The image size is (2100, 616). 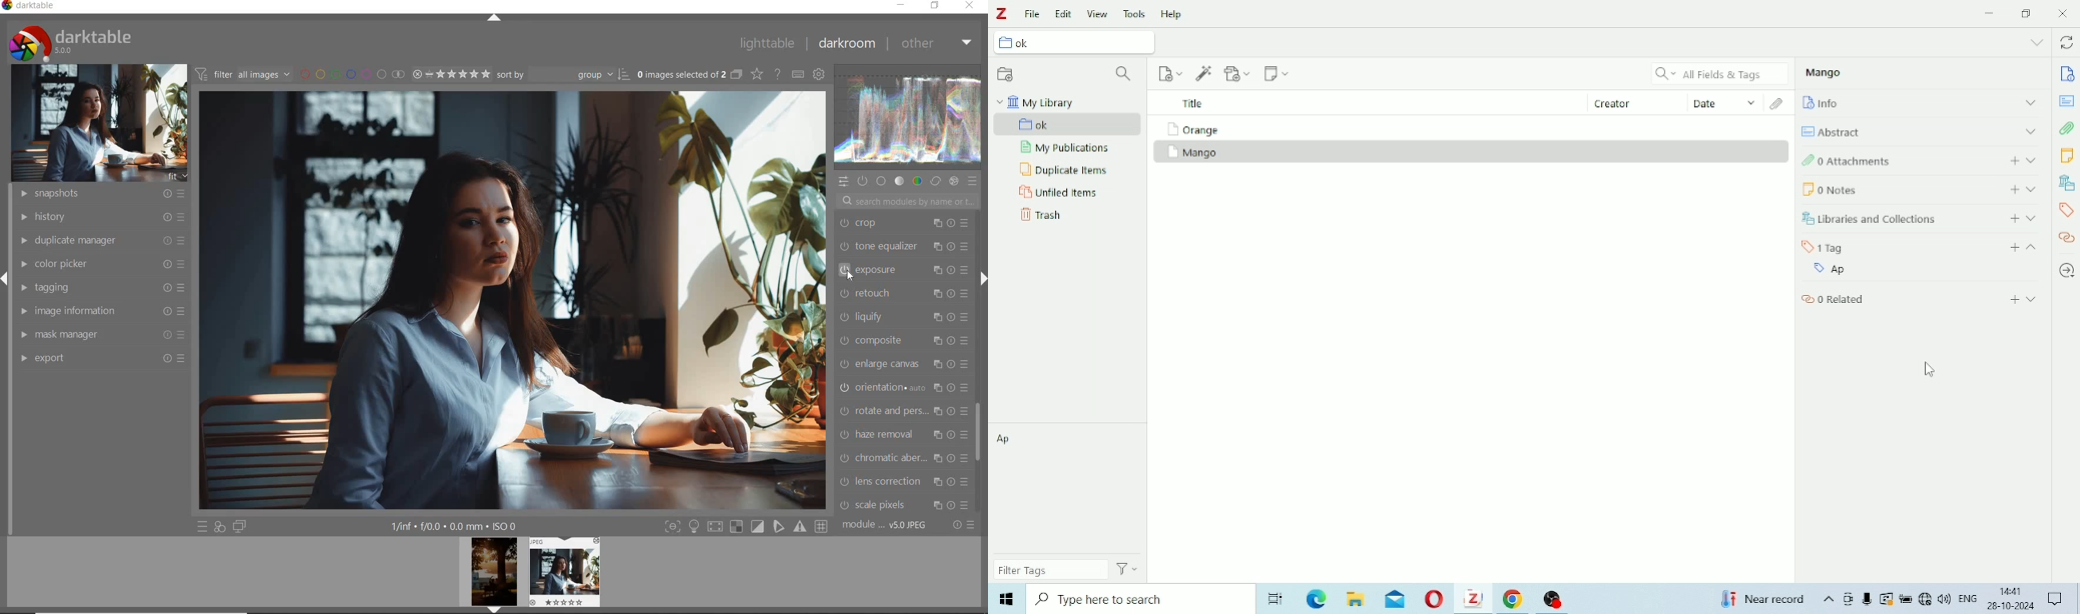 What do you see at coordinates (1921, 129) in the screenshot?
I see `Abstract` at bounding box center [1921, 129].